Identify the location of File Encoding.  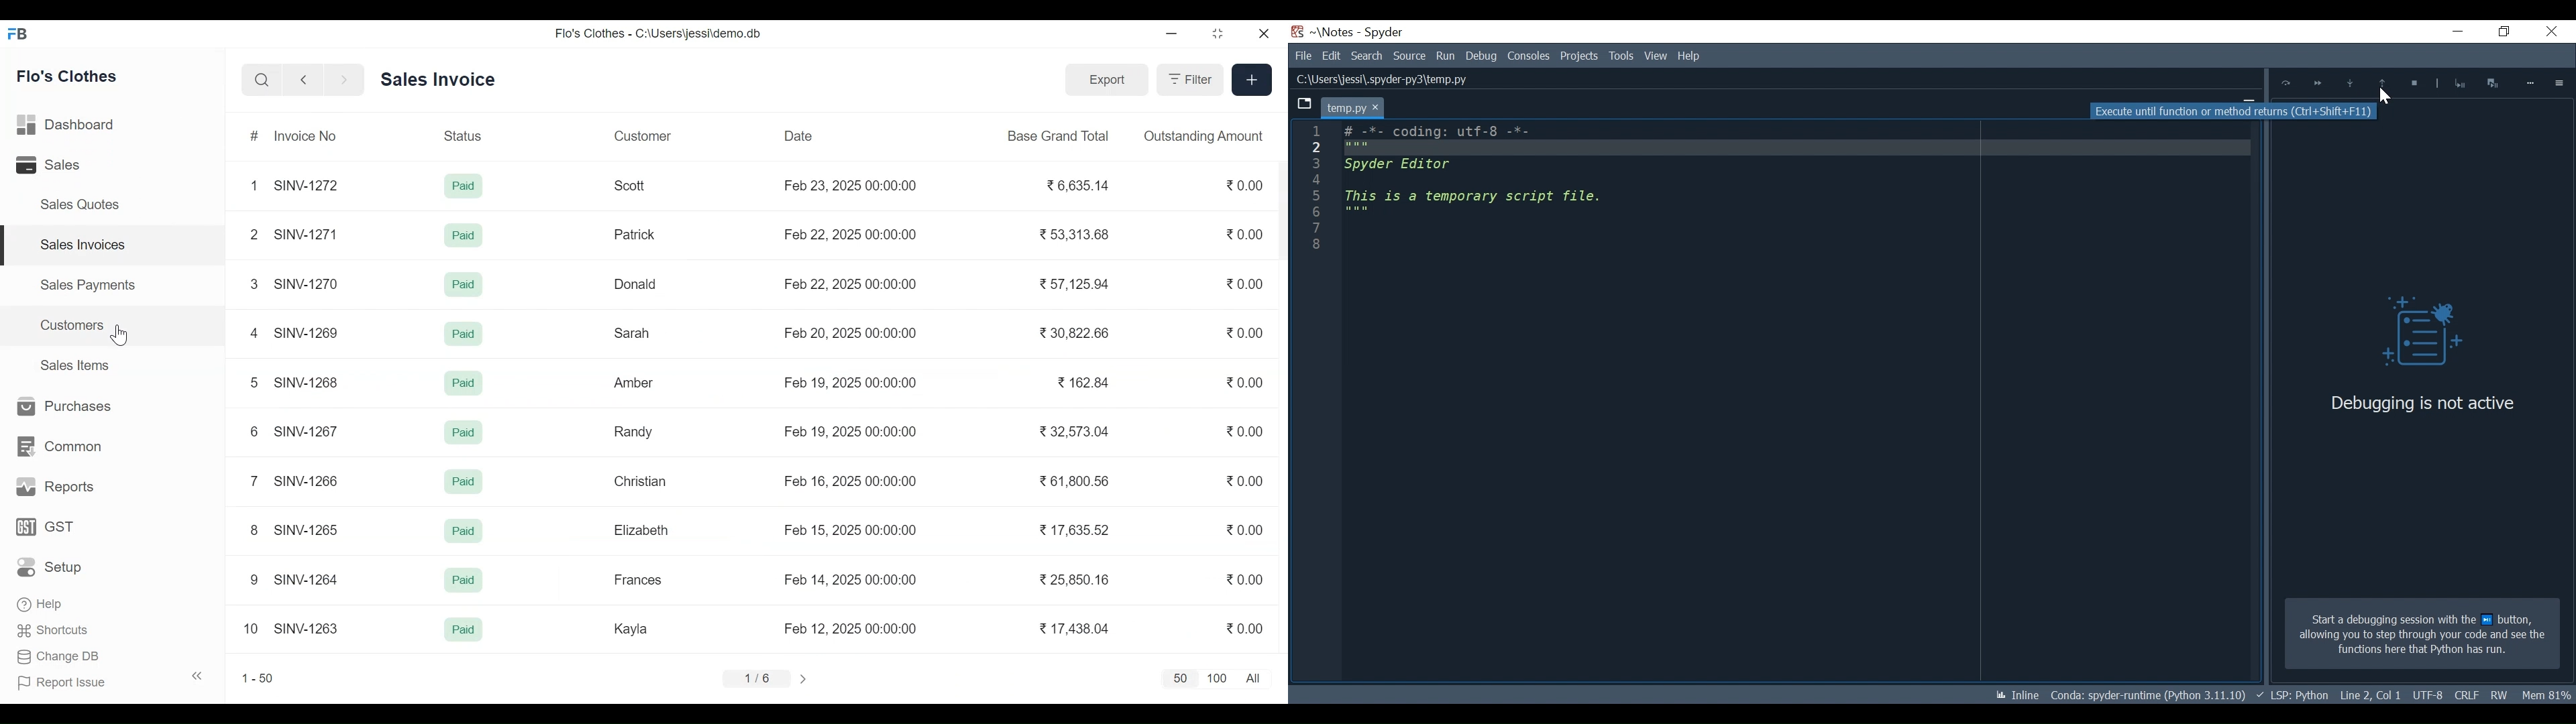
(2466, 696).